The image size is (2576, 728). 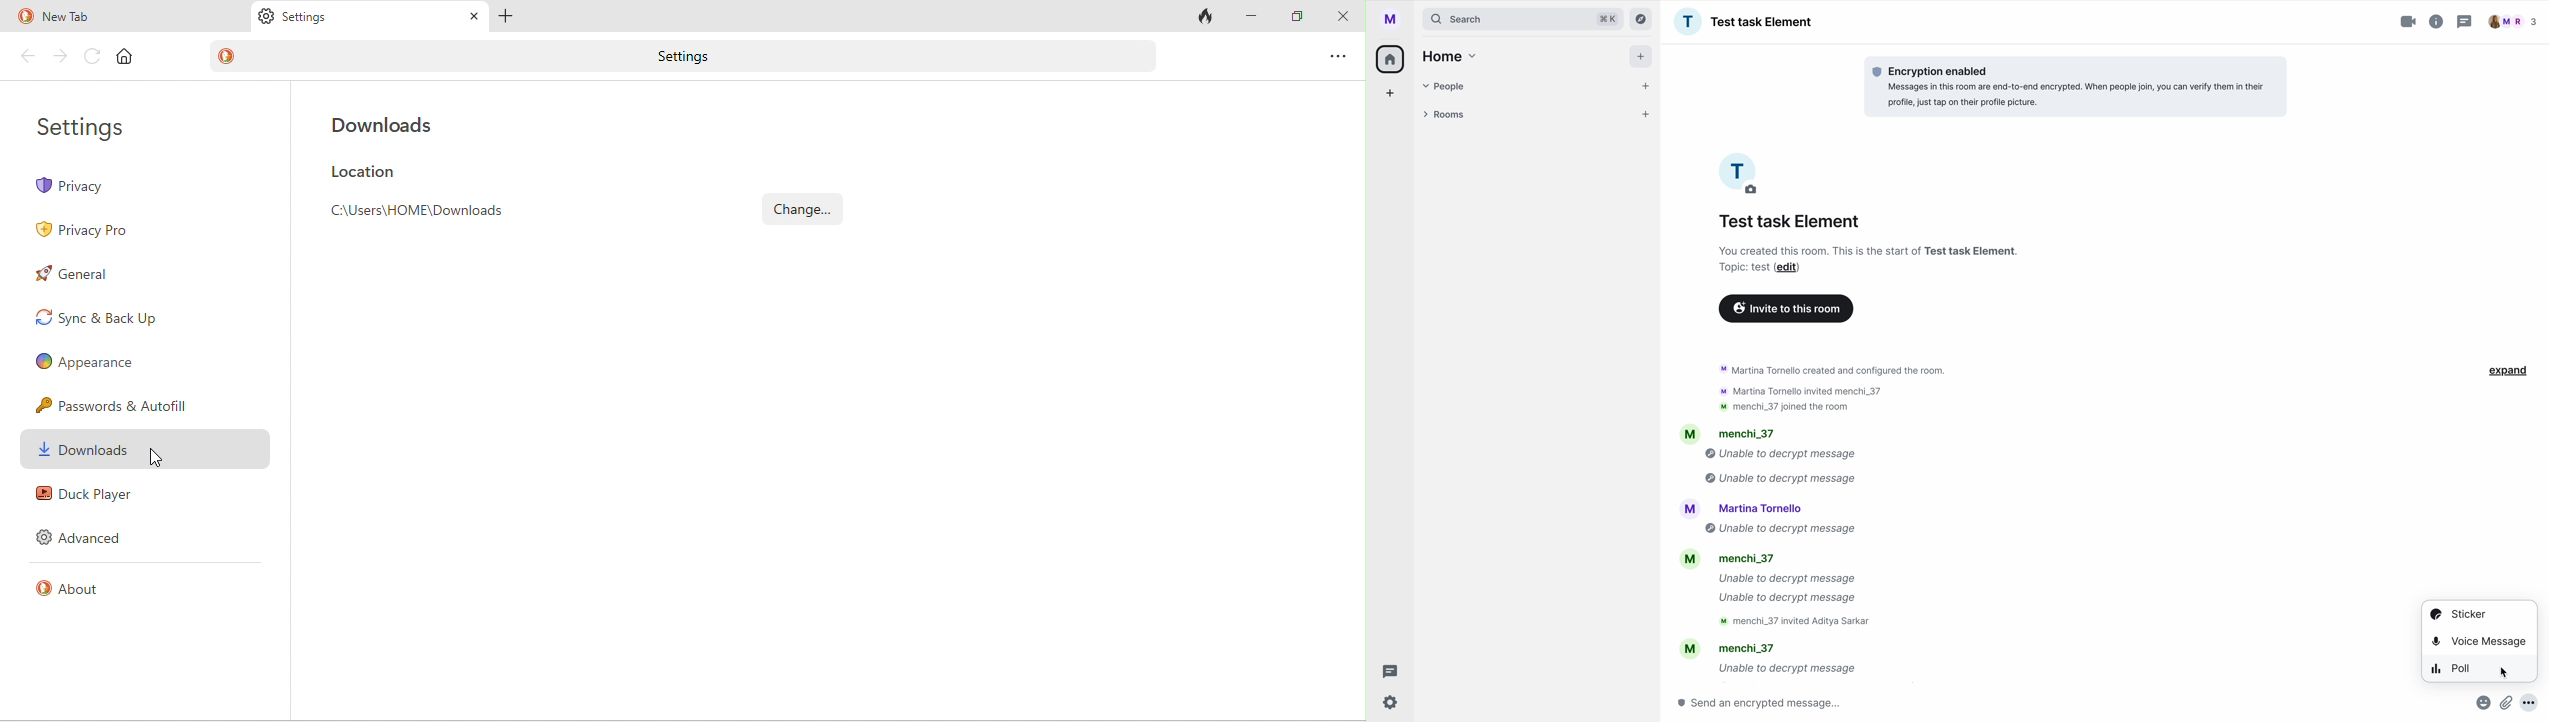 What do you see at coordinates (1827, 384) in the screenshot?
I see `M Martina Tornello created and configured the room.
mM Martina Tornello invited menchi_37
M menchi_37 joined the room` at bounding box center [1827, 384].